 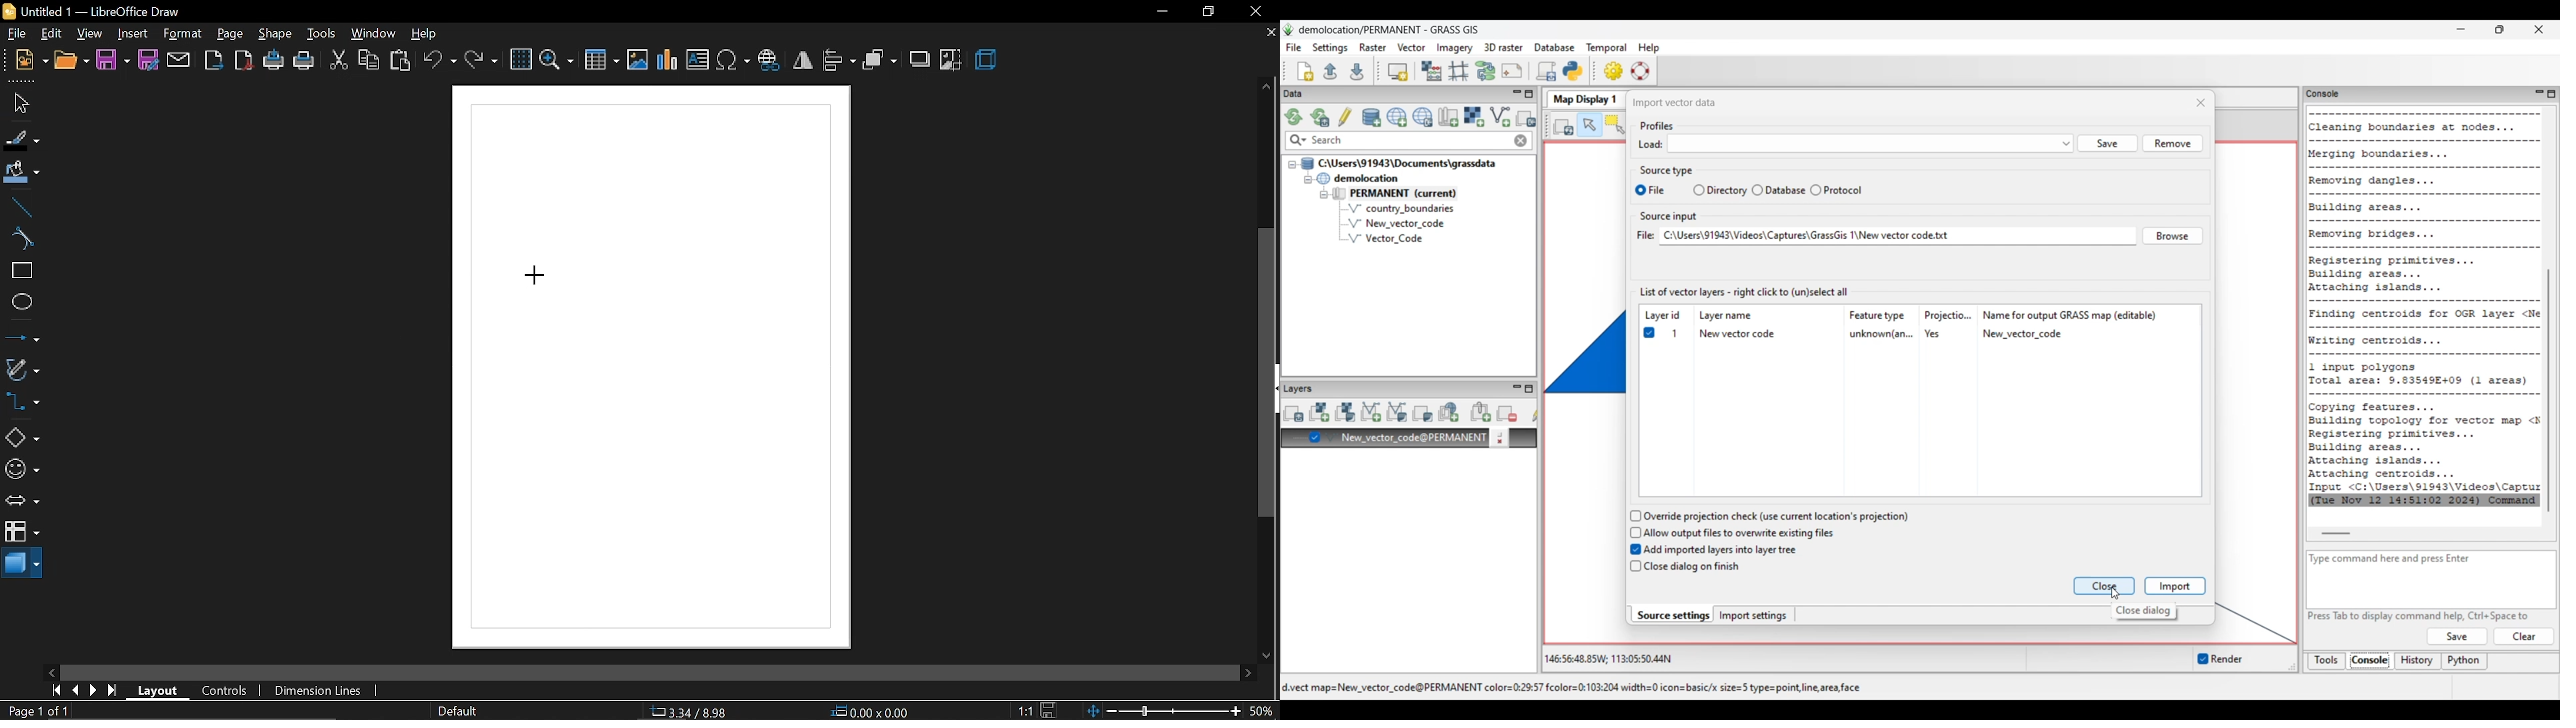 I want to click on page style, so click(x=458, y=711).